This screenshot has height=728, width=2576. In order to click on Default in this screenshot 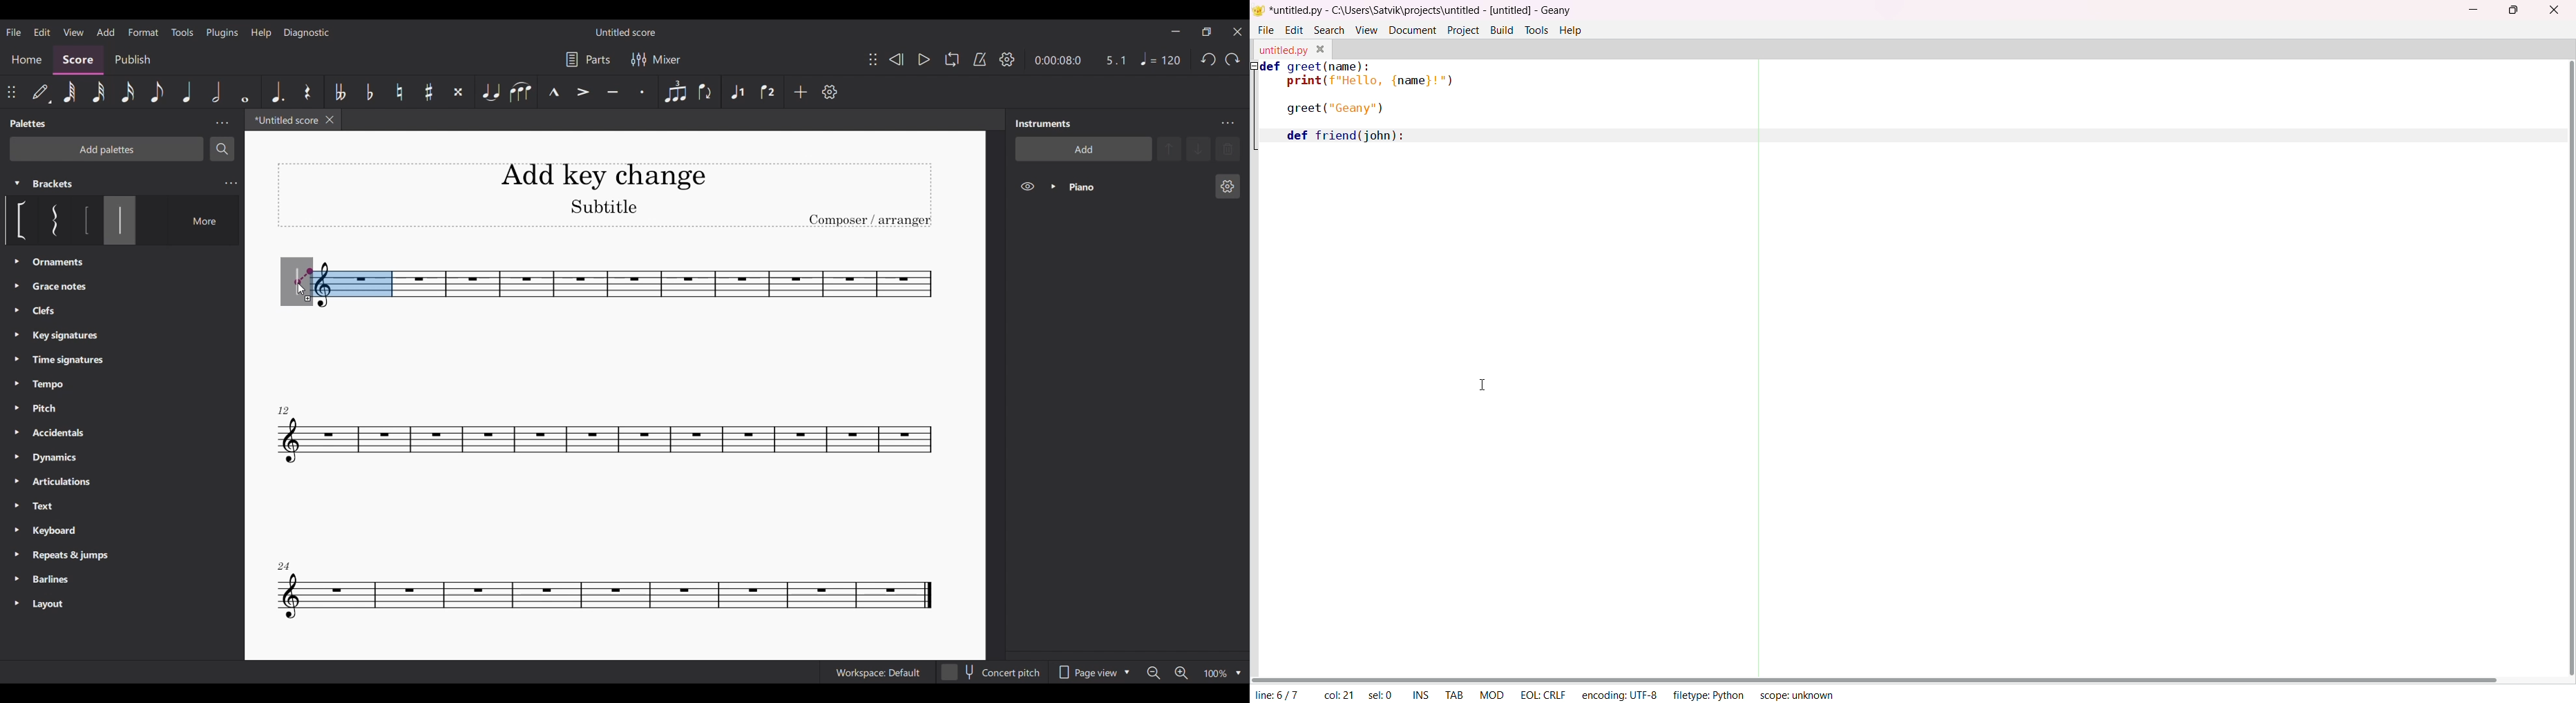, I will do `click(41, 92)`.